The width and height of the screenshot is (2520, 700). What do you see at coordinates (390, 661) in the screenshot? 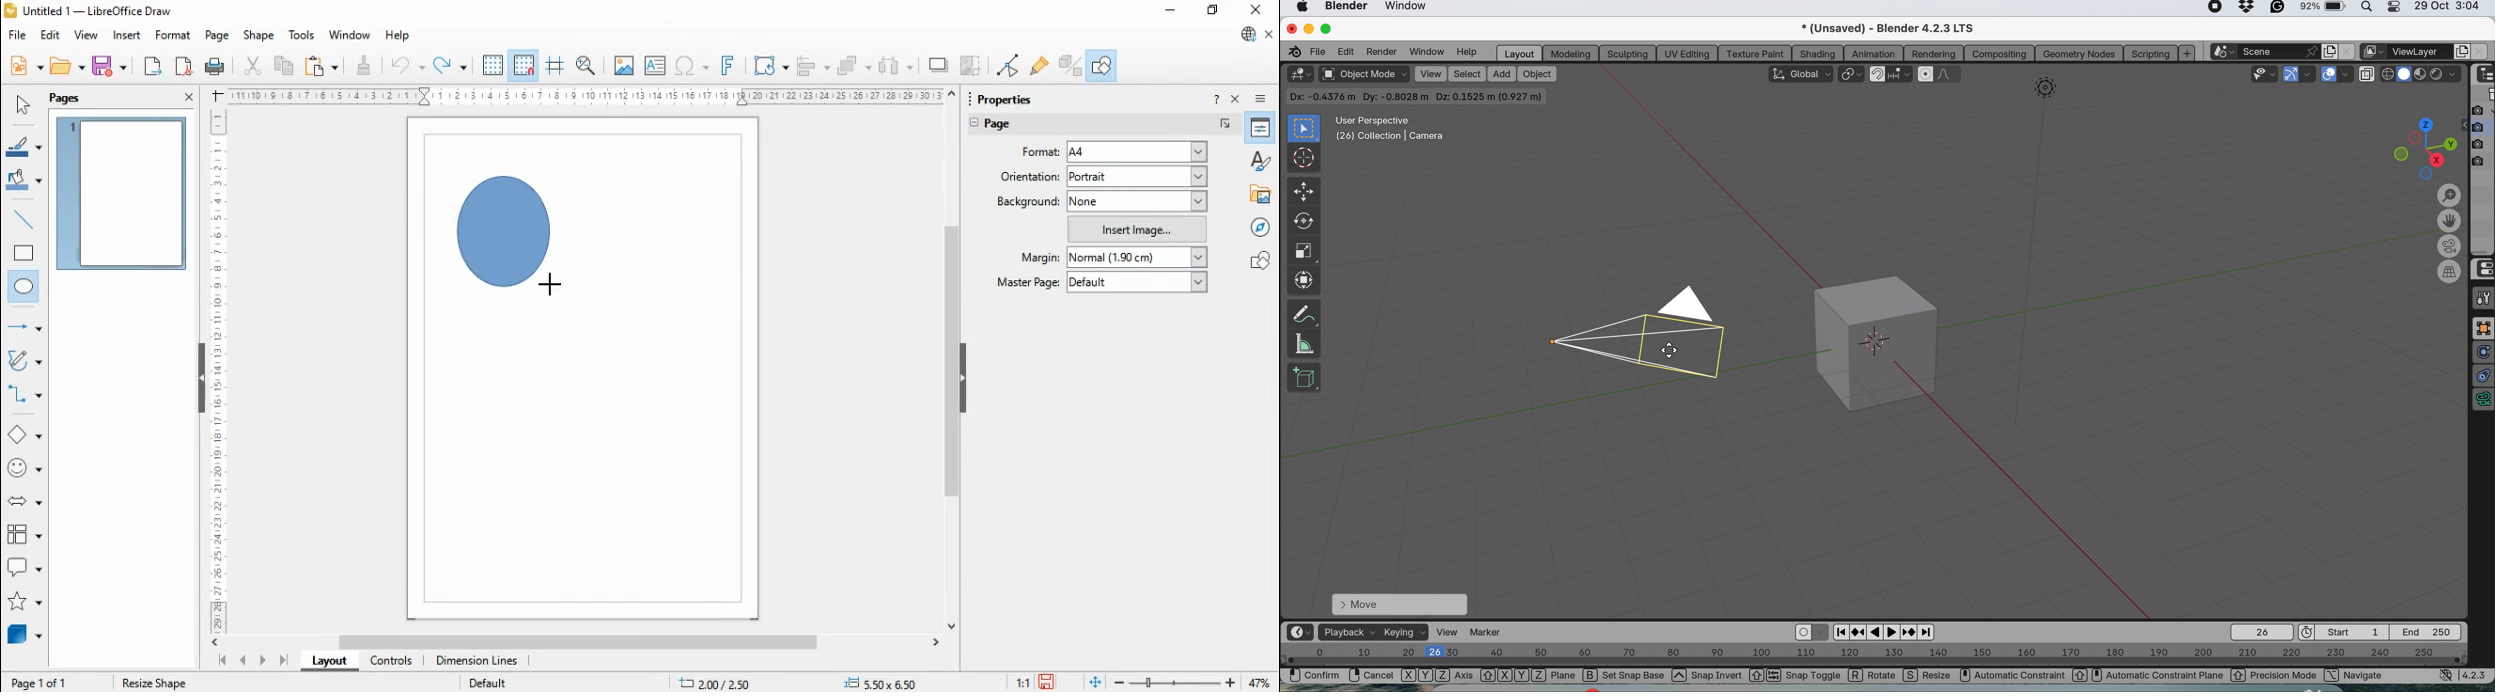
I see `controls` at bounding box center [390, 661].